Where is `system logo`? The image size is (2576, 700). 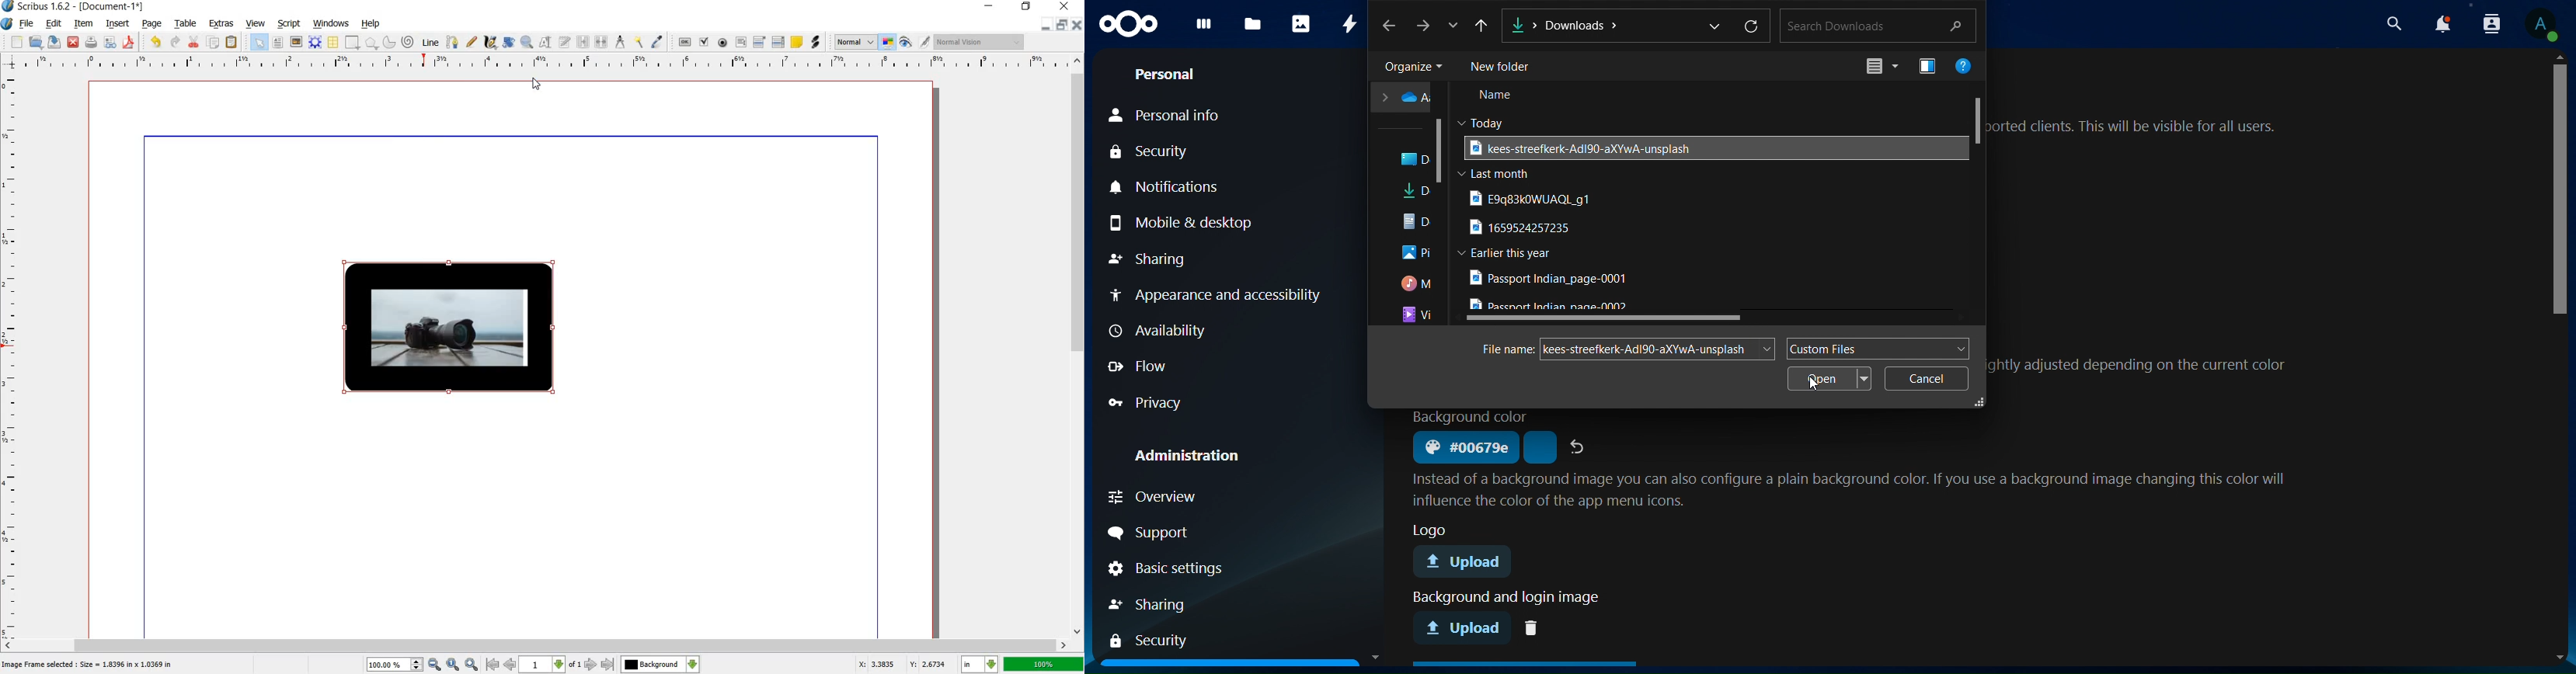
system logo is located at coordinates (6, 24).